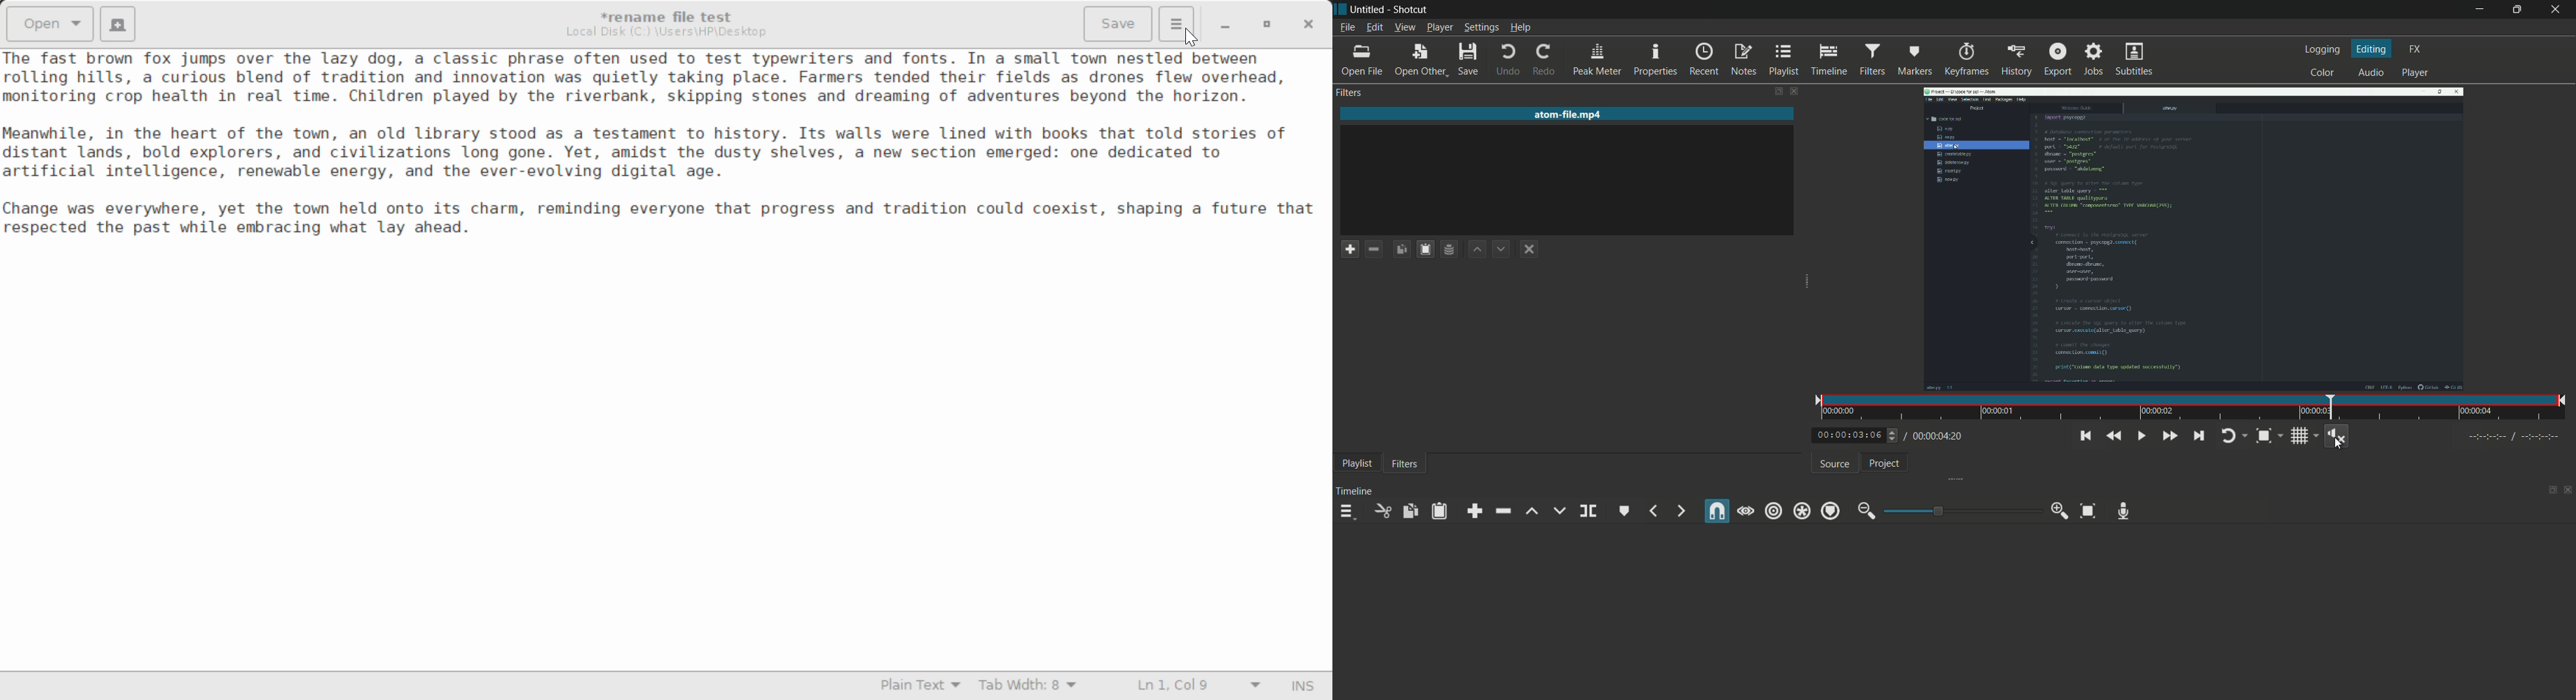  What do you see at coordinates (1505, 60) in the screenshot?
I see `undo` at bounding box center [1505, 60].